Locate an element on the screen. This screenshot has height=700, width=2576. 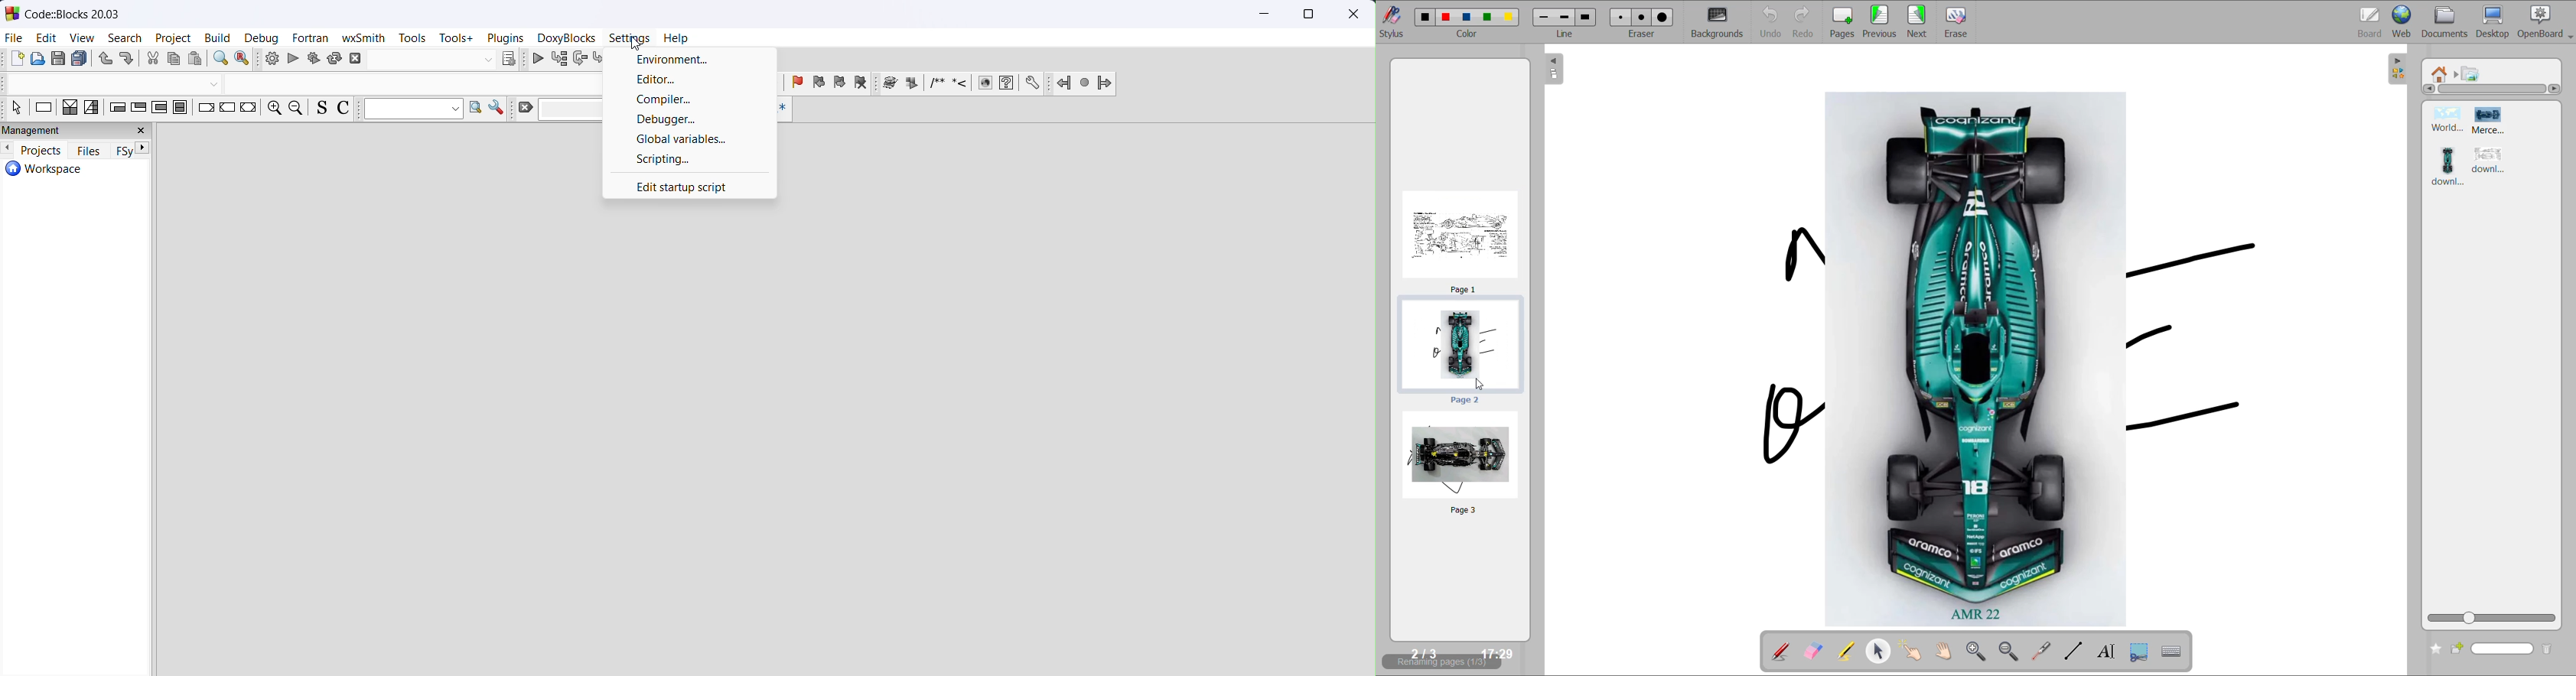
view is located at coordinates (86, 38).